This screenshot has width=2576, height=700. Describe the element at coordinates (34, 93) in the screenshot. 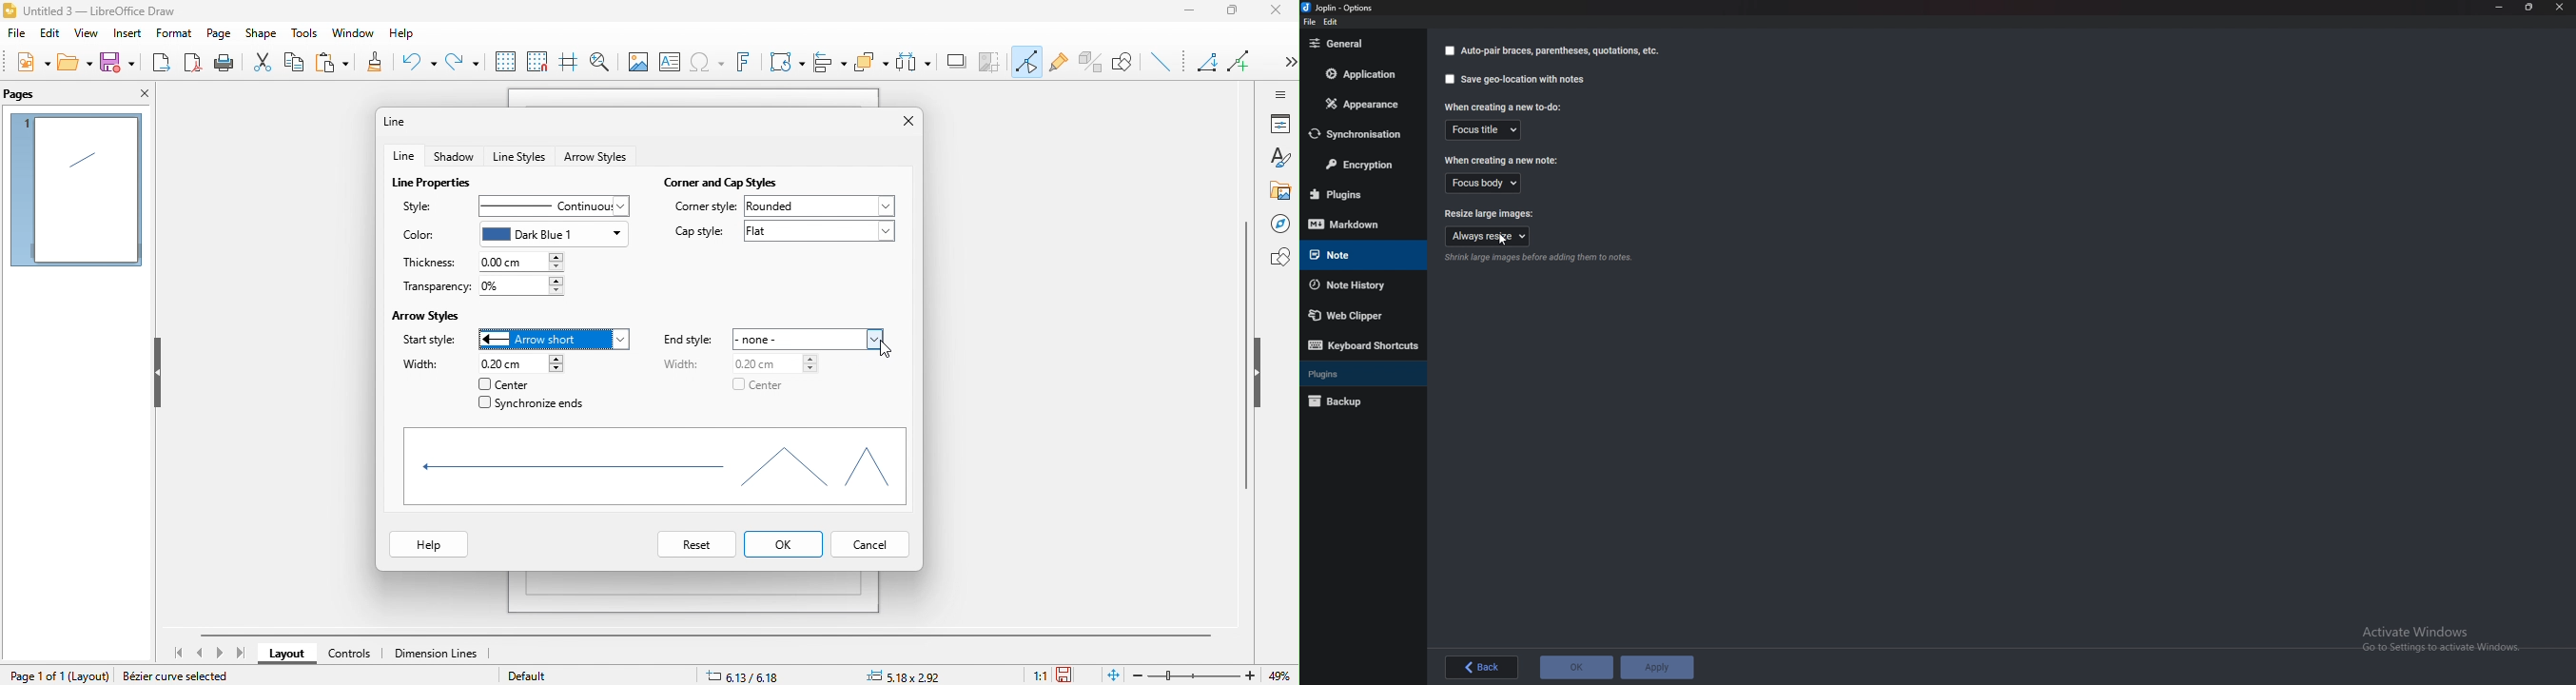

I see `pages` at that location.